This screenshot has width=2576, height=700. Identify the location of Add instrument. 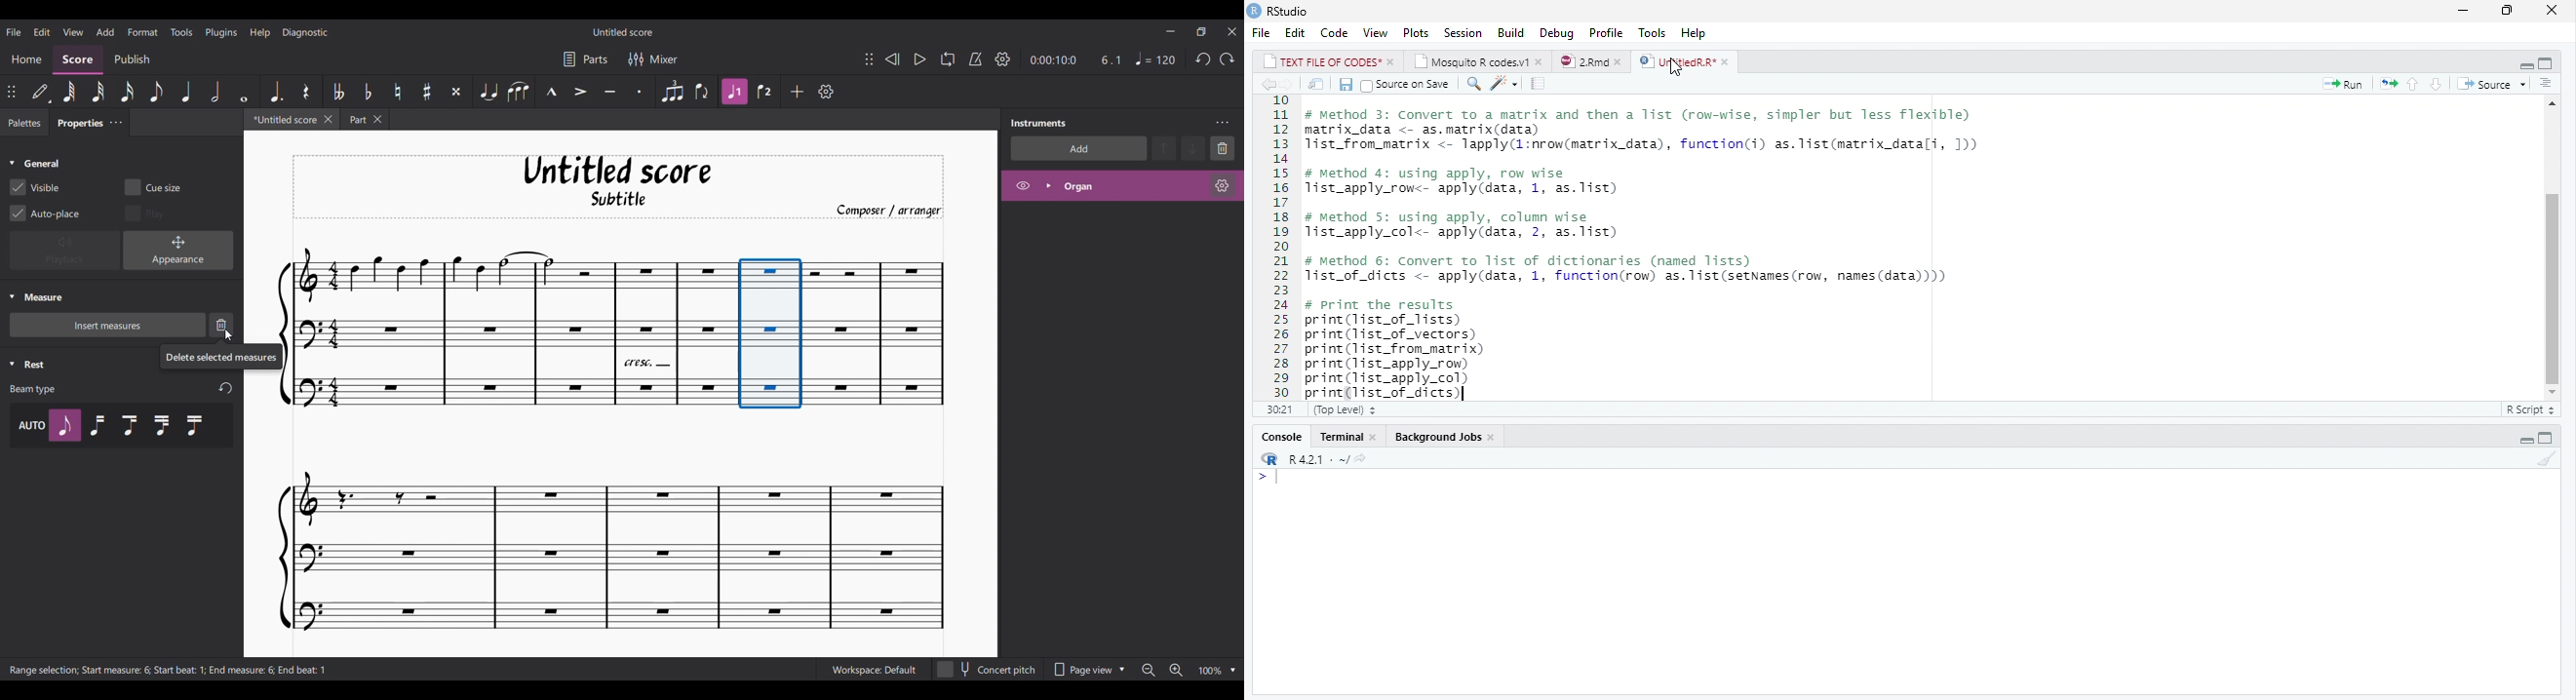
(1077, 150).